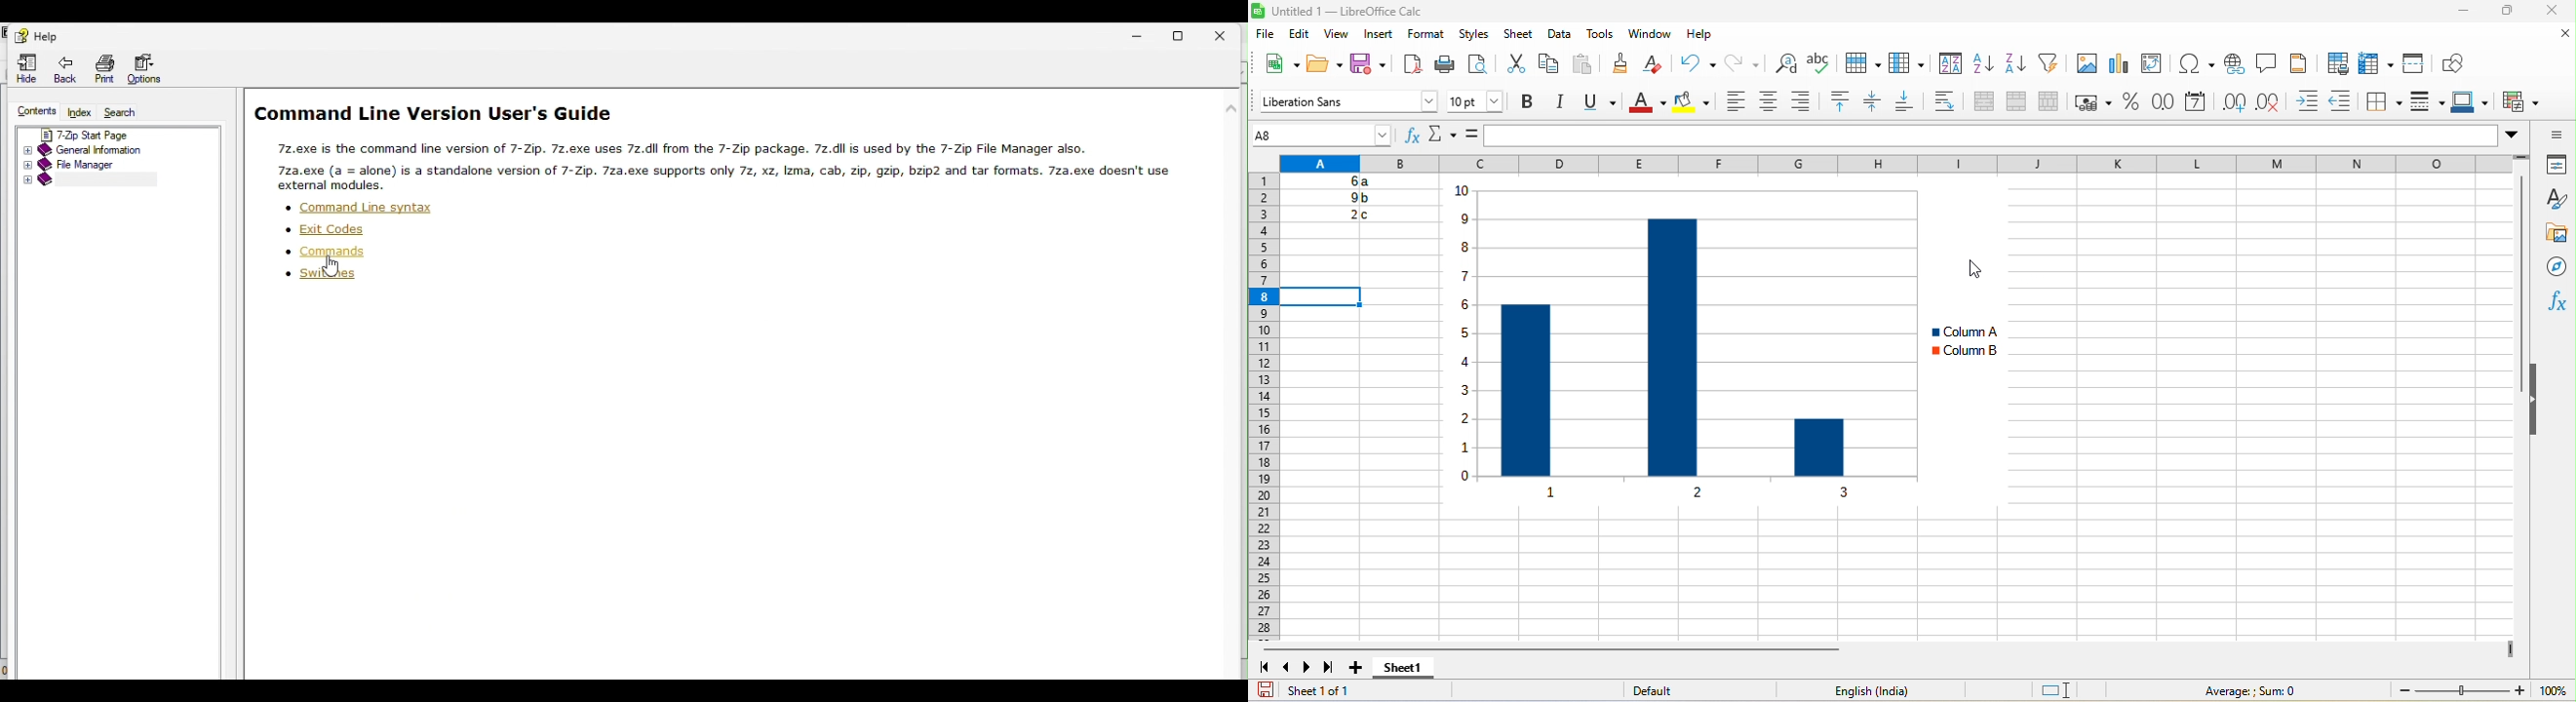  I want to click on border style, so click(2426, 103).